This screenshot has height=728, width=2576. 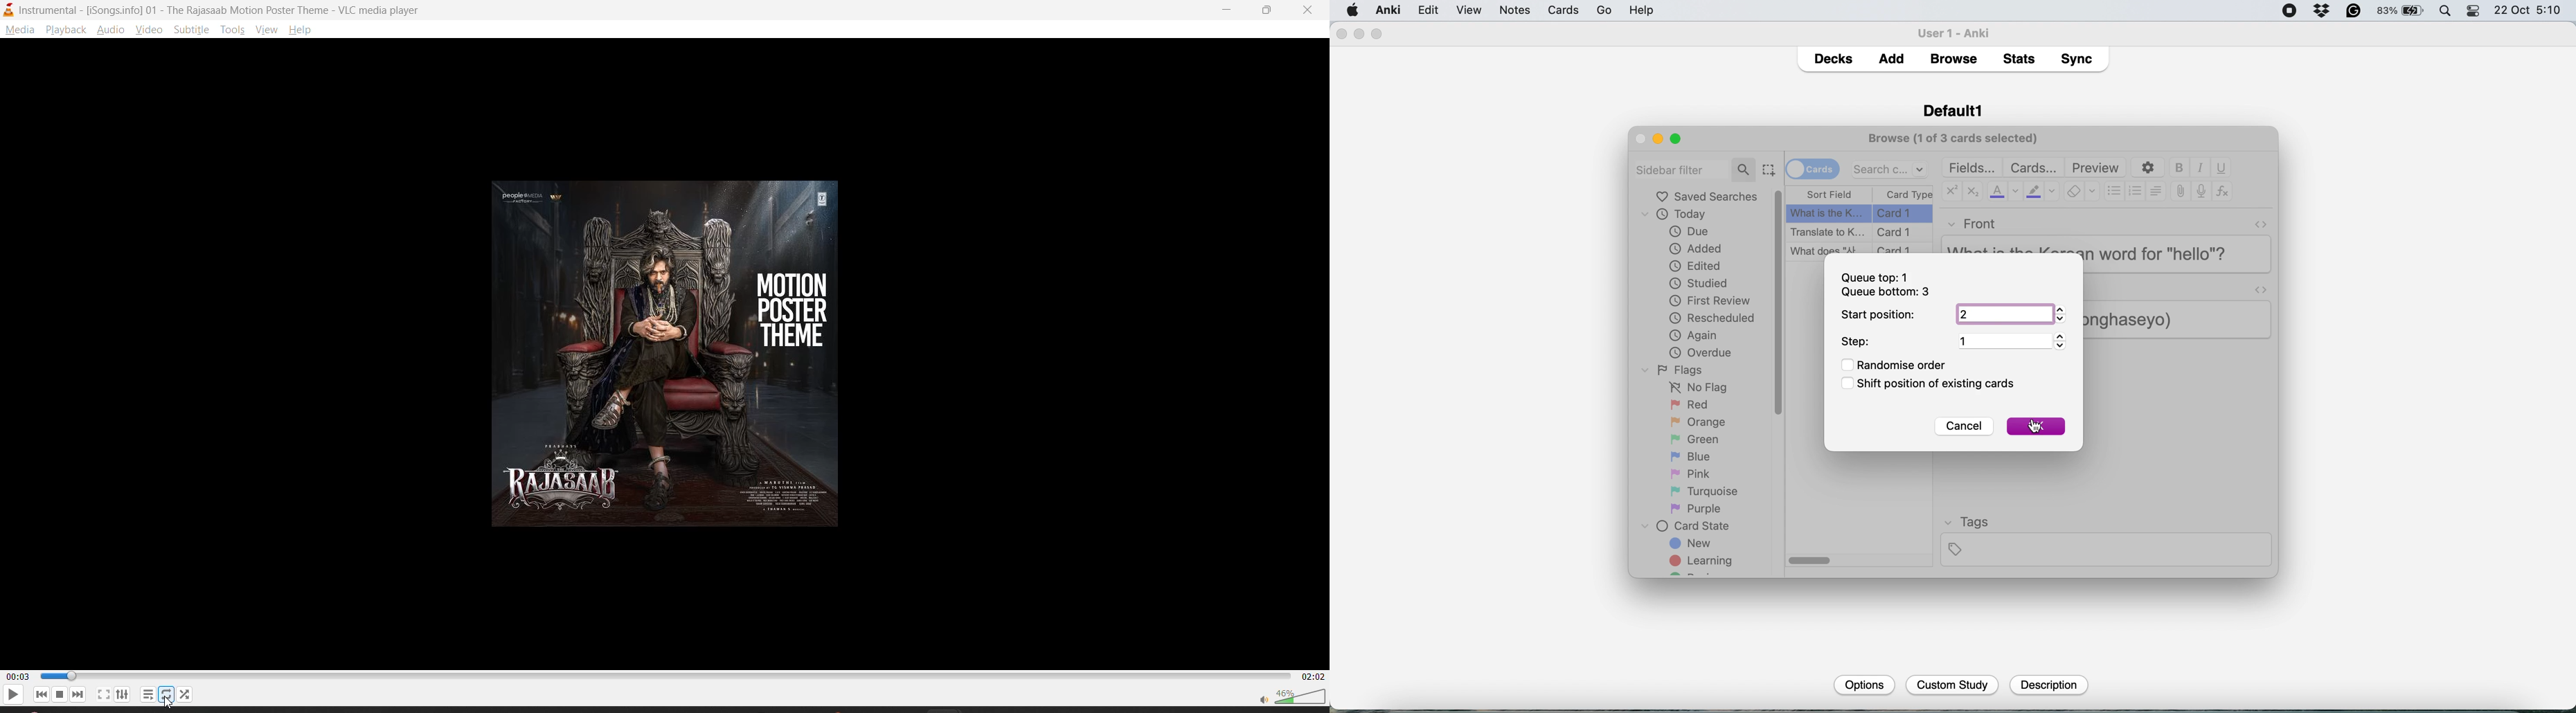 What do you see at coordinates (1811, 561) in the screenshot?
I see `horizontal scroll bar` at bounding box center [1811, 561].